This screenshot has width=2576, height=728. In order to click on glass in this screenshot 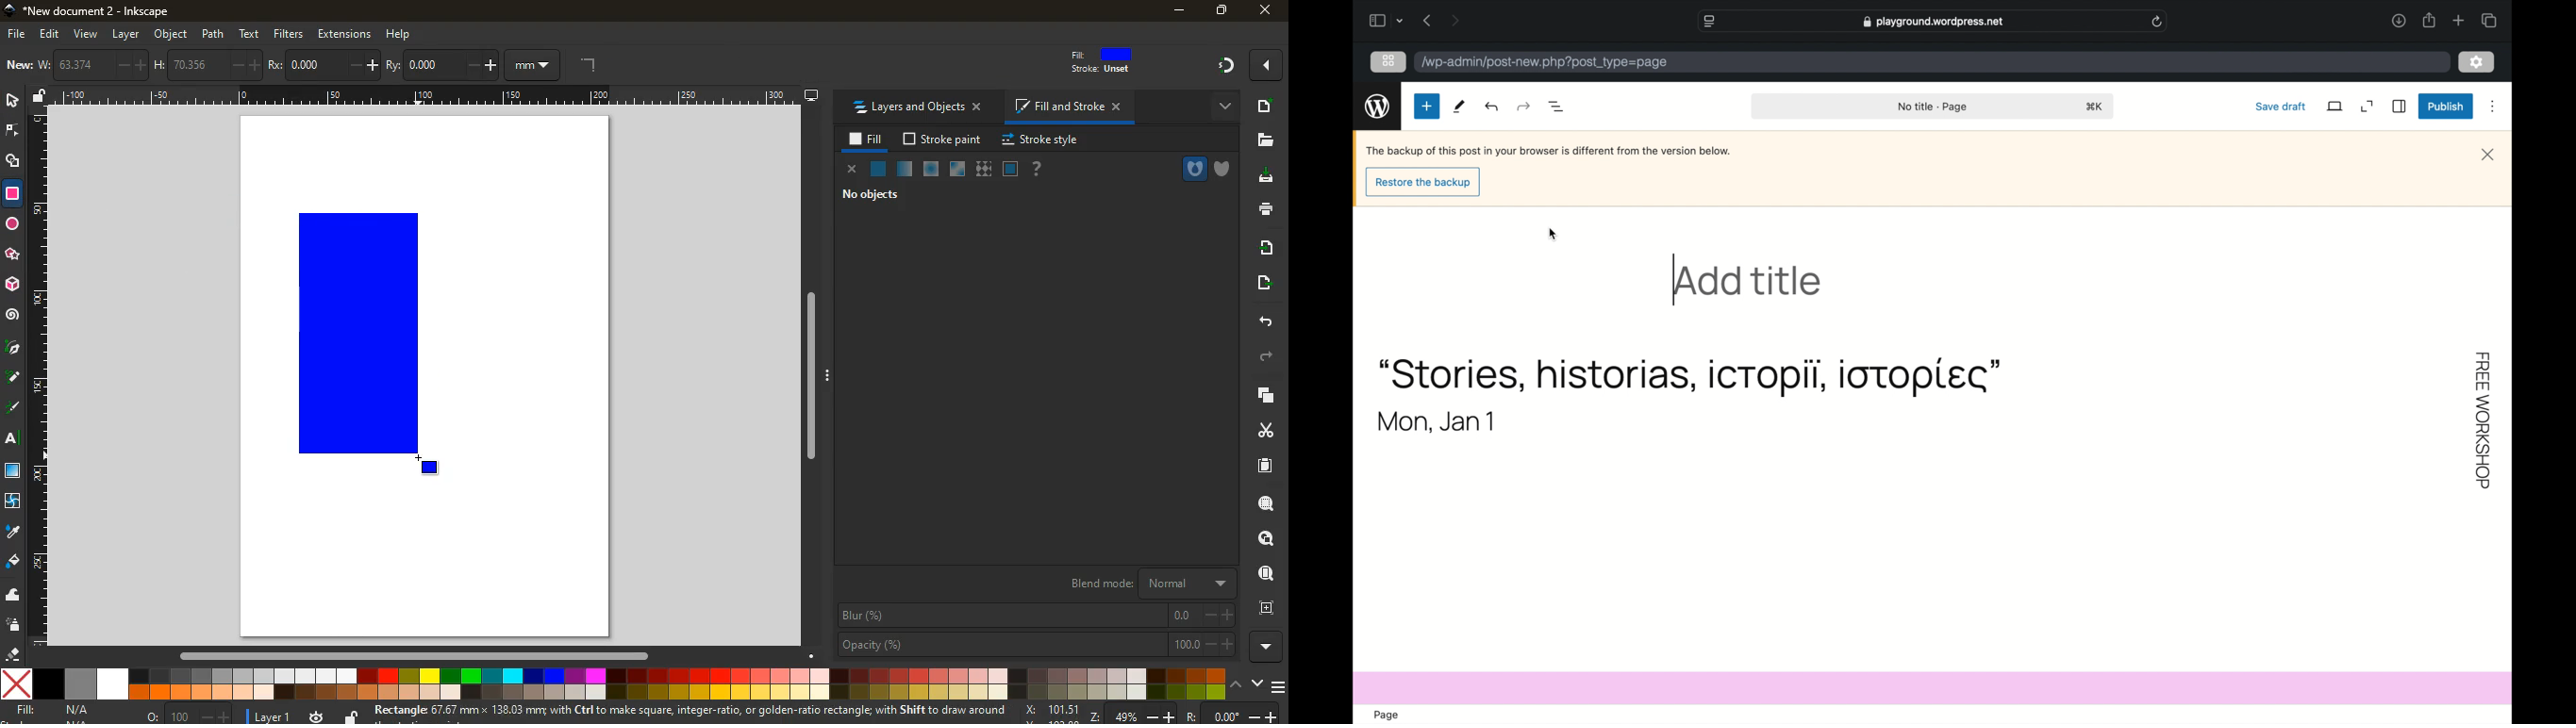, I will do `click(1009, 169)`.